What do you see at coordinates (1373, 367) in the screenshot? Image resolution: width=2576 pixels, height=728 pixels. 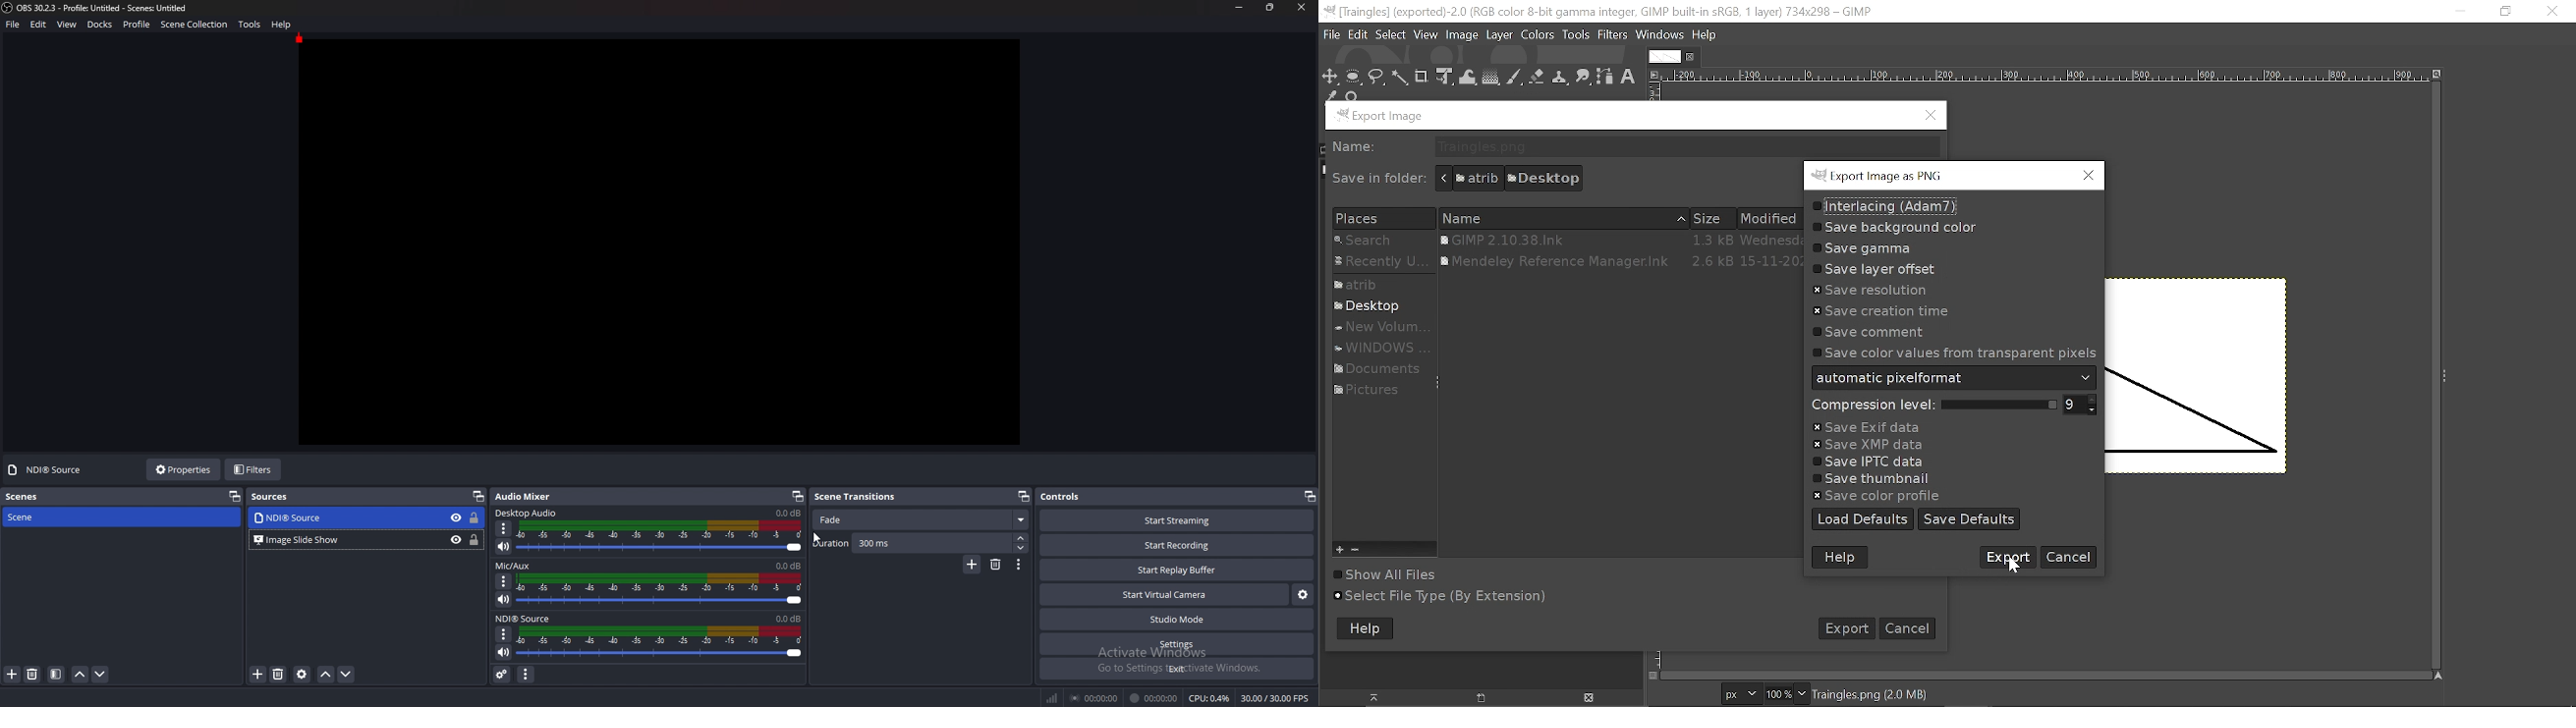 I see `folder` at bounding box center [1373, 367].